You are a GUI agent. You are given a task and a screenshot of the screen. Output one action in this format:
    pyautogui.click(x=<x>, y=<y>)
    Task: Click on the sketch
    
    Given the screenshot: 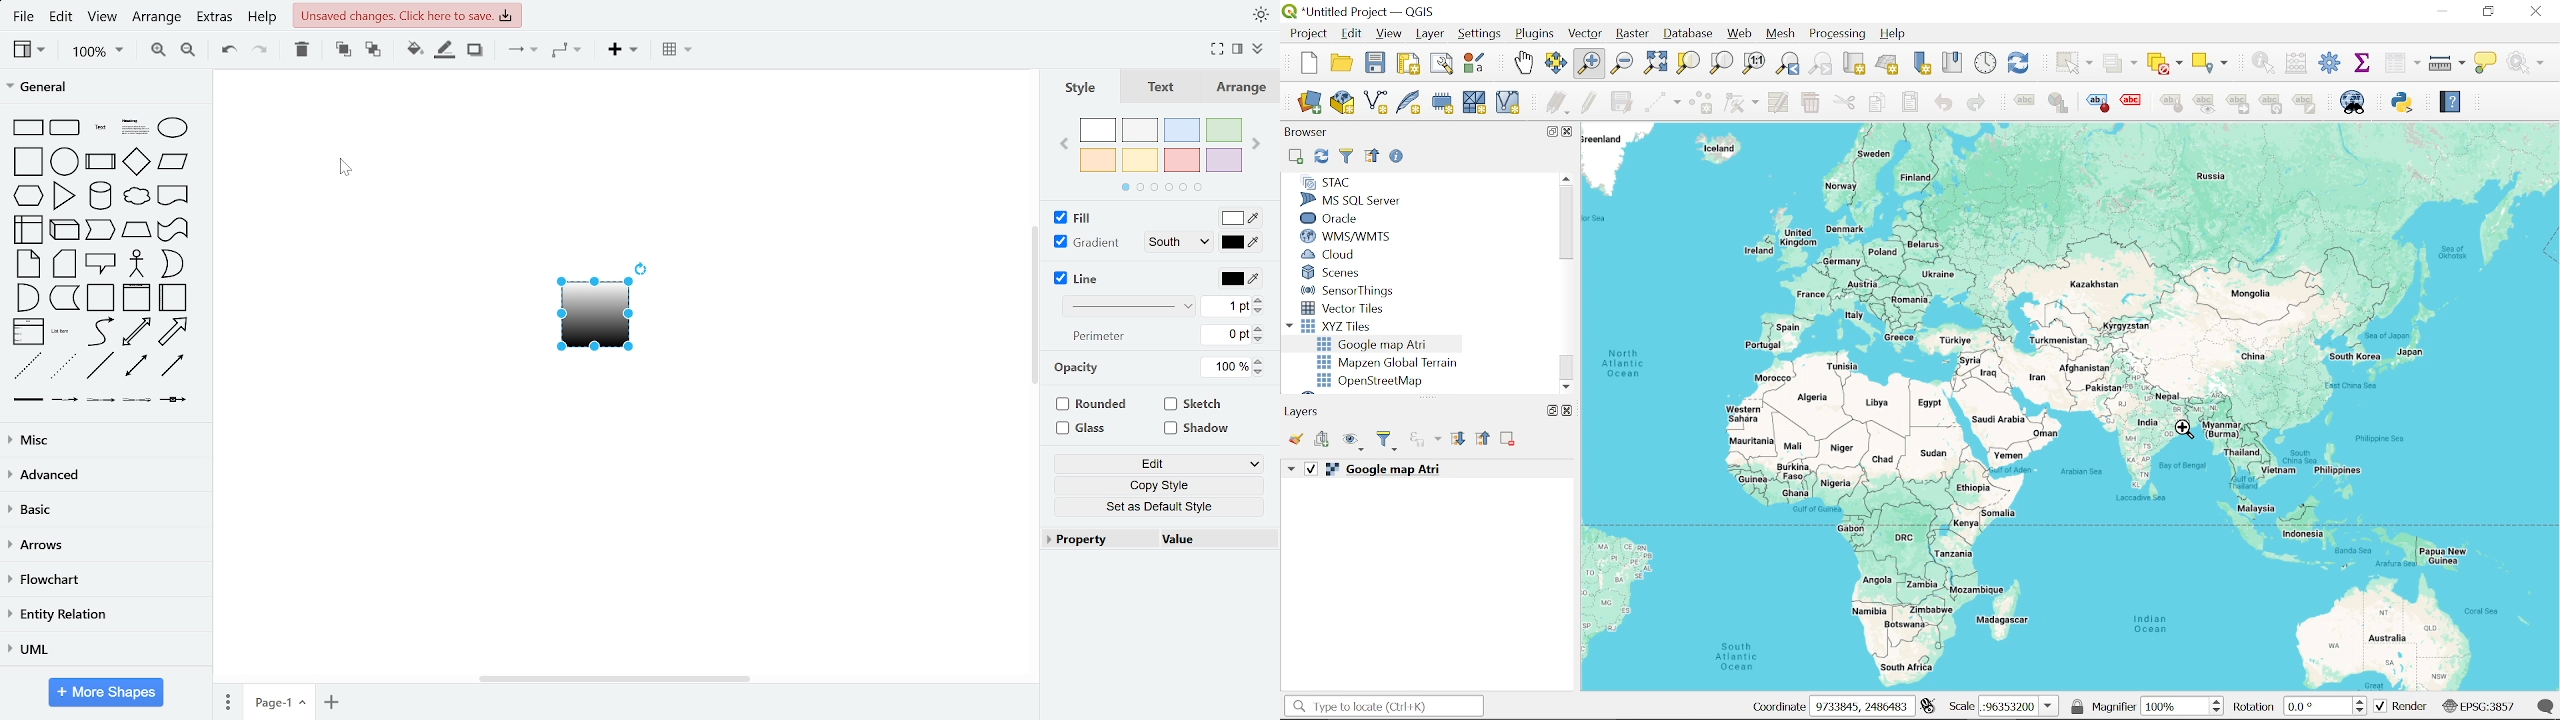 What is the action you would take?
    pyautogui.click(x=1194, y=404)
    